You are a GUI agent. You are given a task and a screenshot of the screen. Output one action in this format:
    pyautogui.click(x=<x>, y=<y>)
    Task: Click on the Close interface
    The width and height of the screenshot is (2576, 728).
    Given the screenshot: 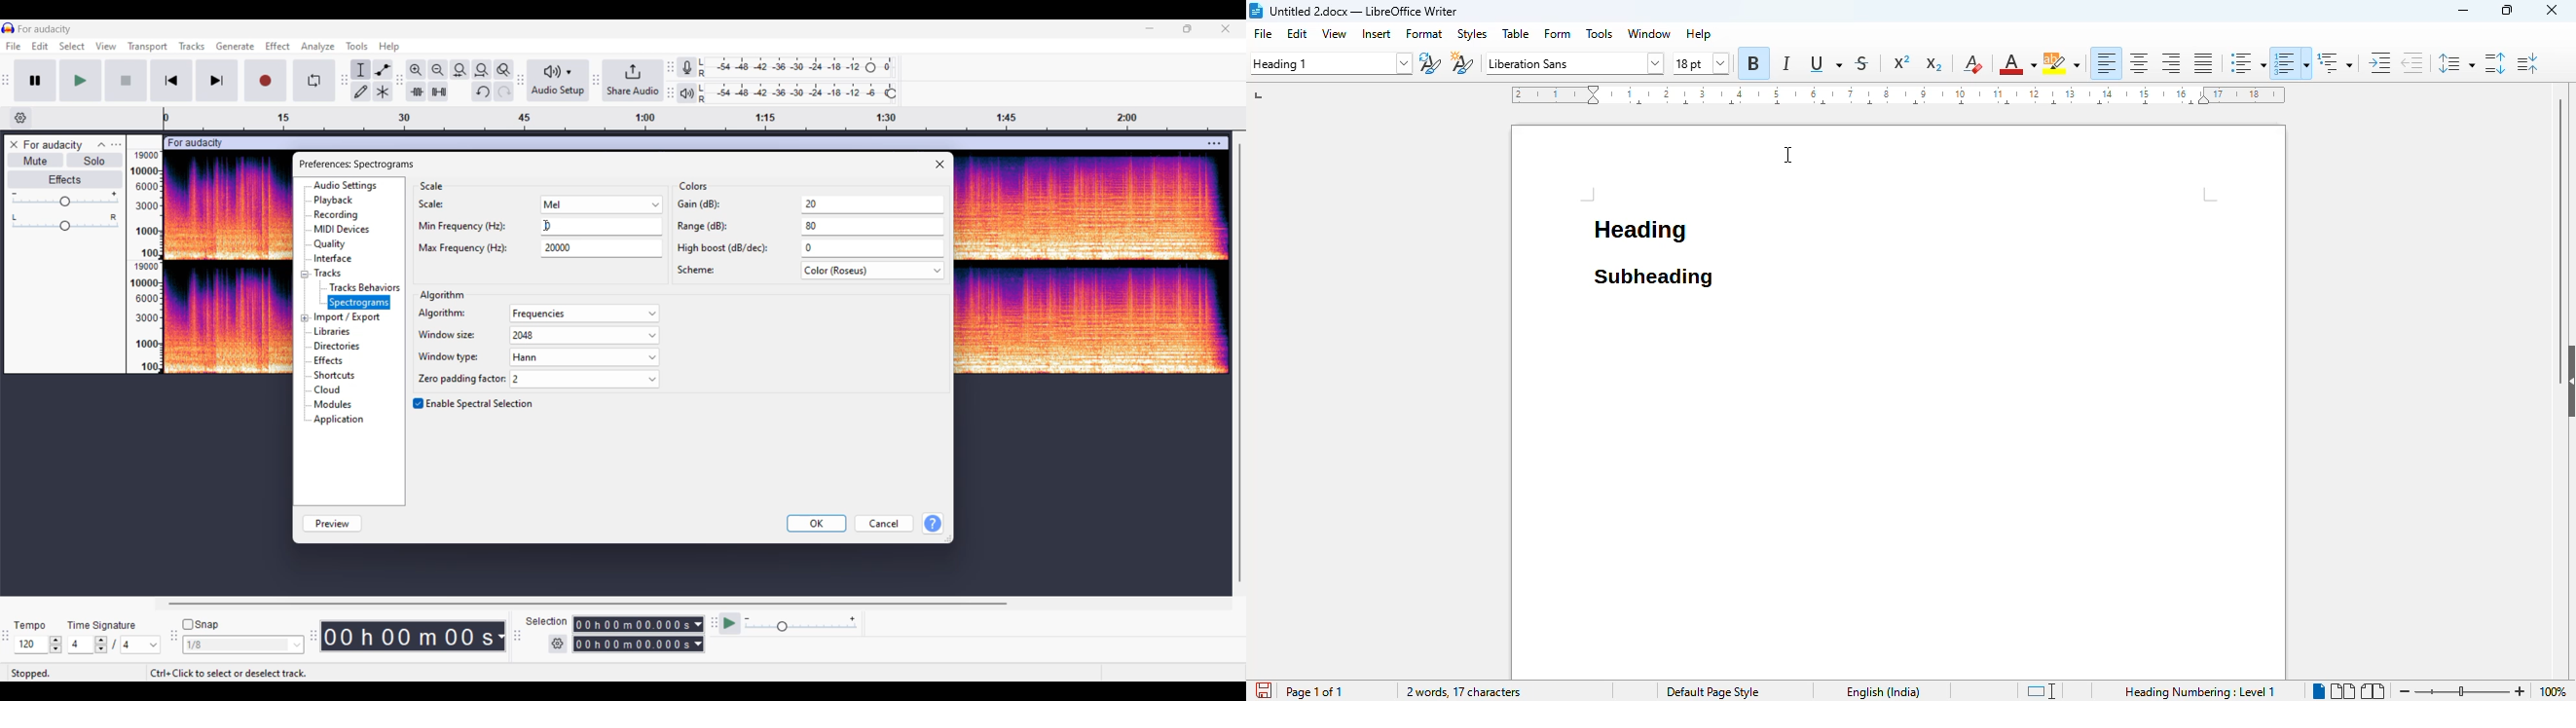 What is the action you would take?
    pyautogui.click(x=1226, y=29)
    